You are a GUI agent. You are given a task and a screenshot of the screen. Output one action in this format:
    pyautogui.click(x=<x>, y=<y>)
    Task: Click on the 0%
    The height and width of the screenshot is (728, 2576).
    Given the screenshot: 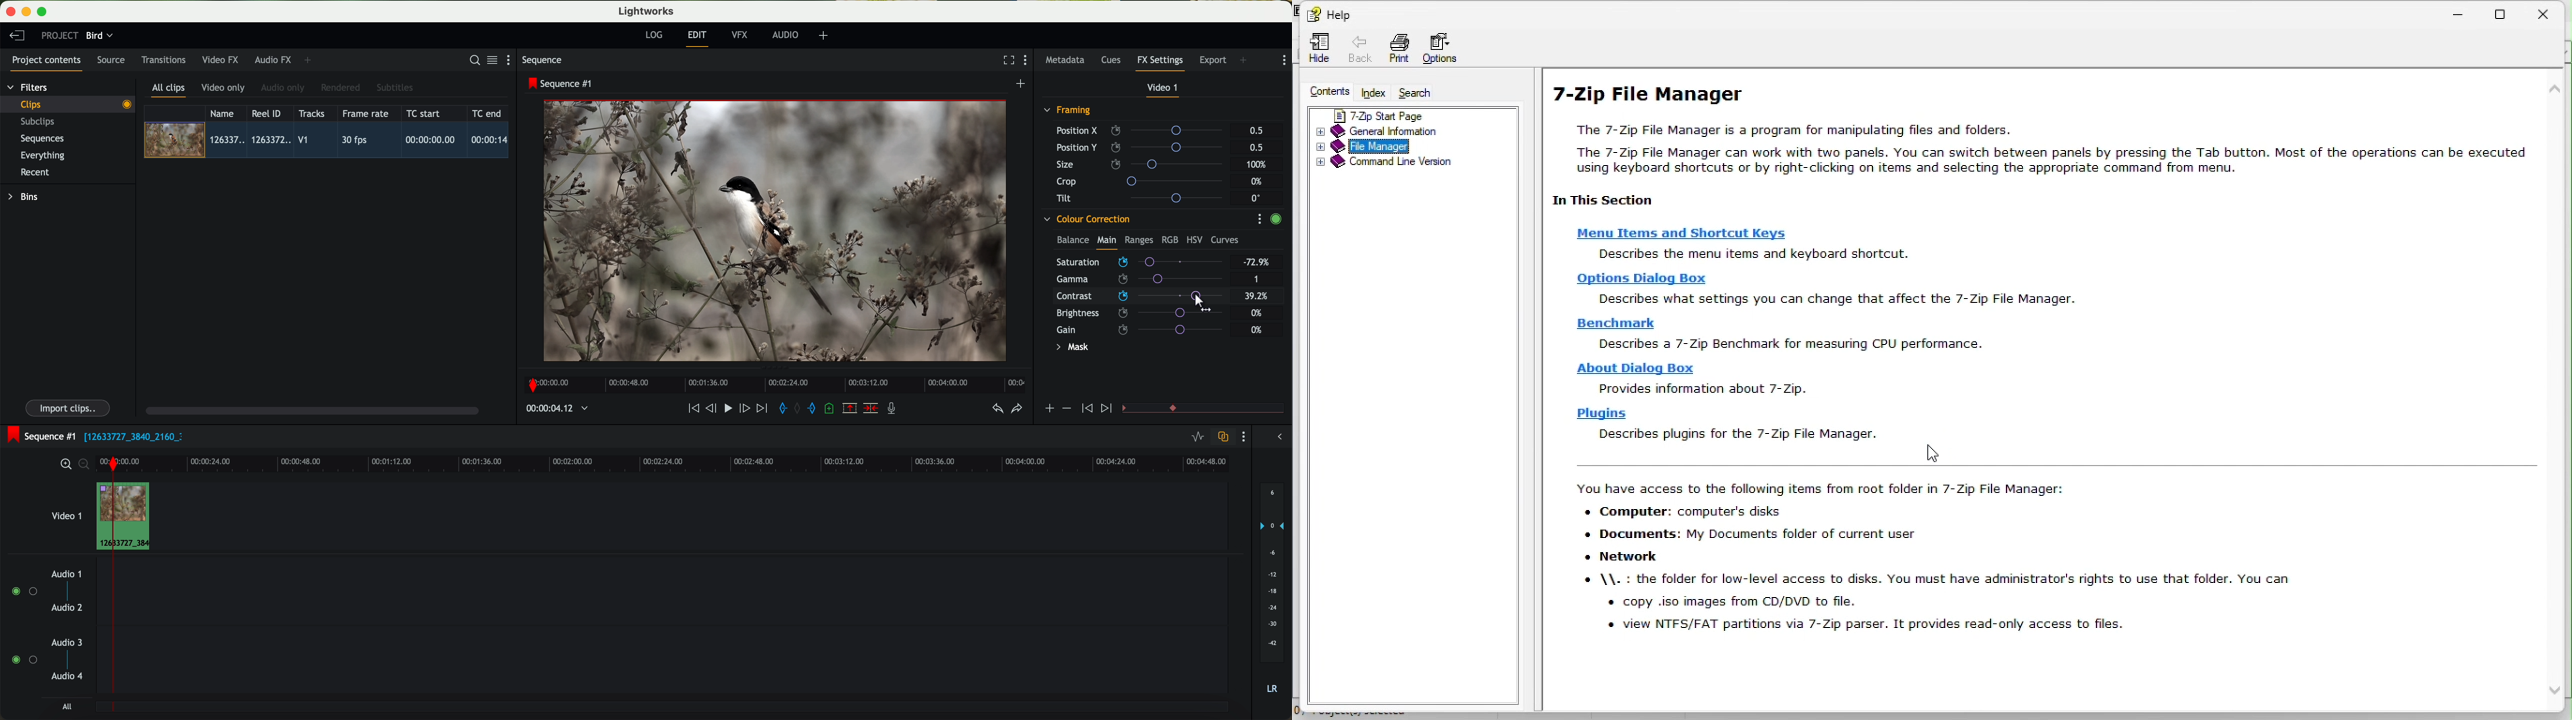 What is the action you would take?
    pyautogui.click(x=1257, y=312)
    